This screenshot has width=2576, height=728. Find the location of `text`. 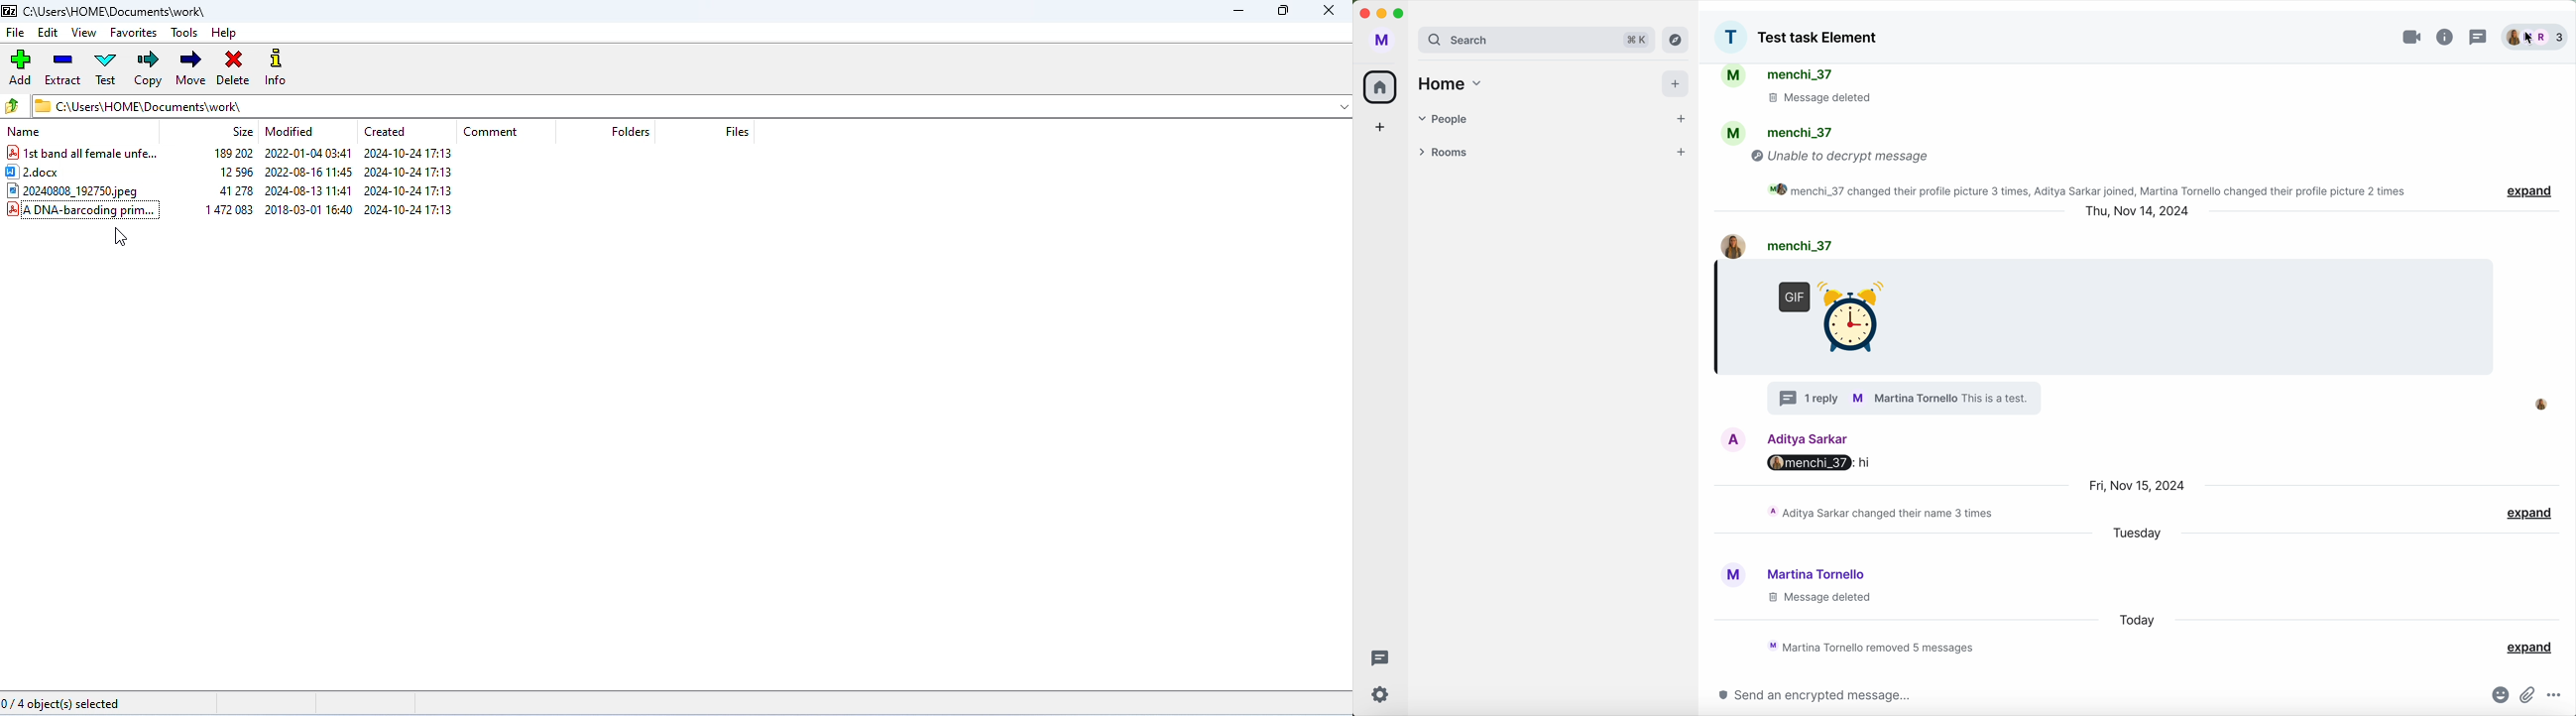

text is located at coordinates (2005, 398).